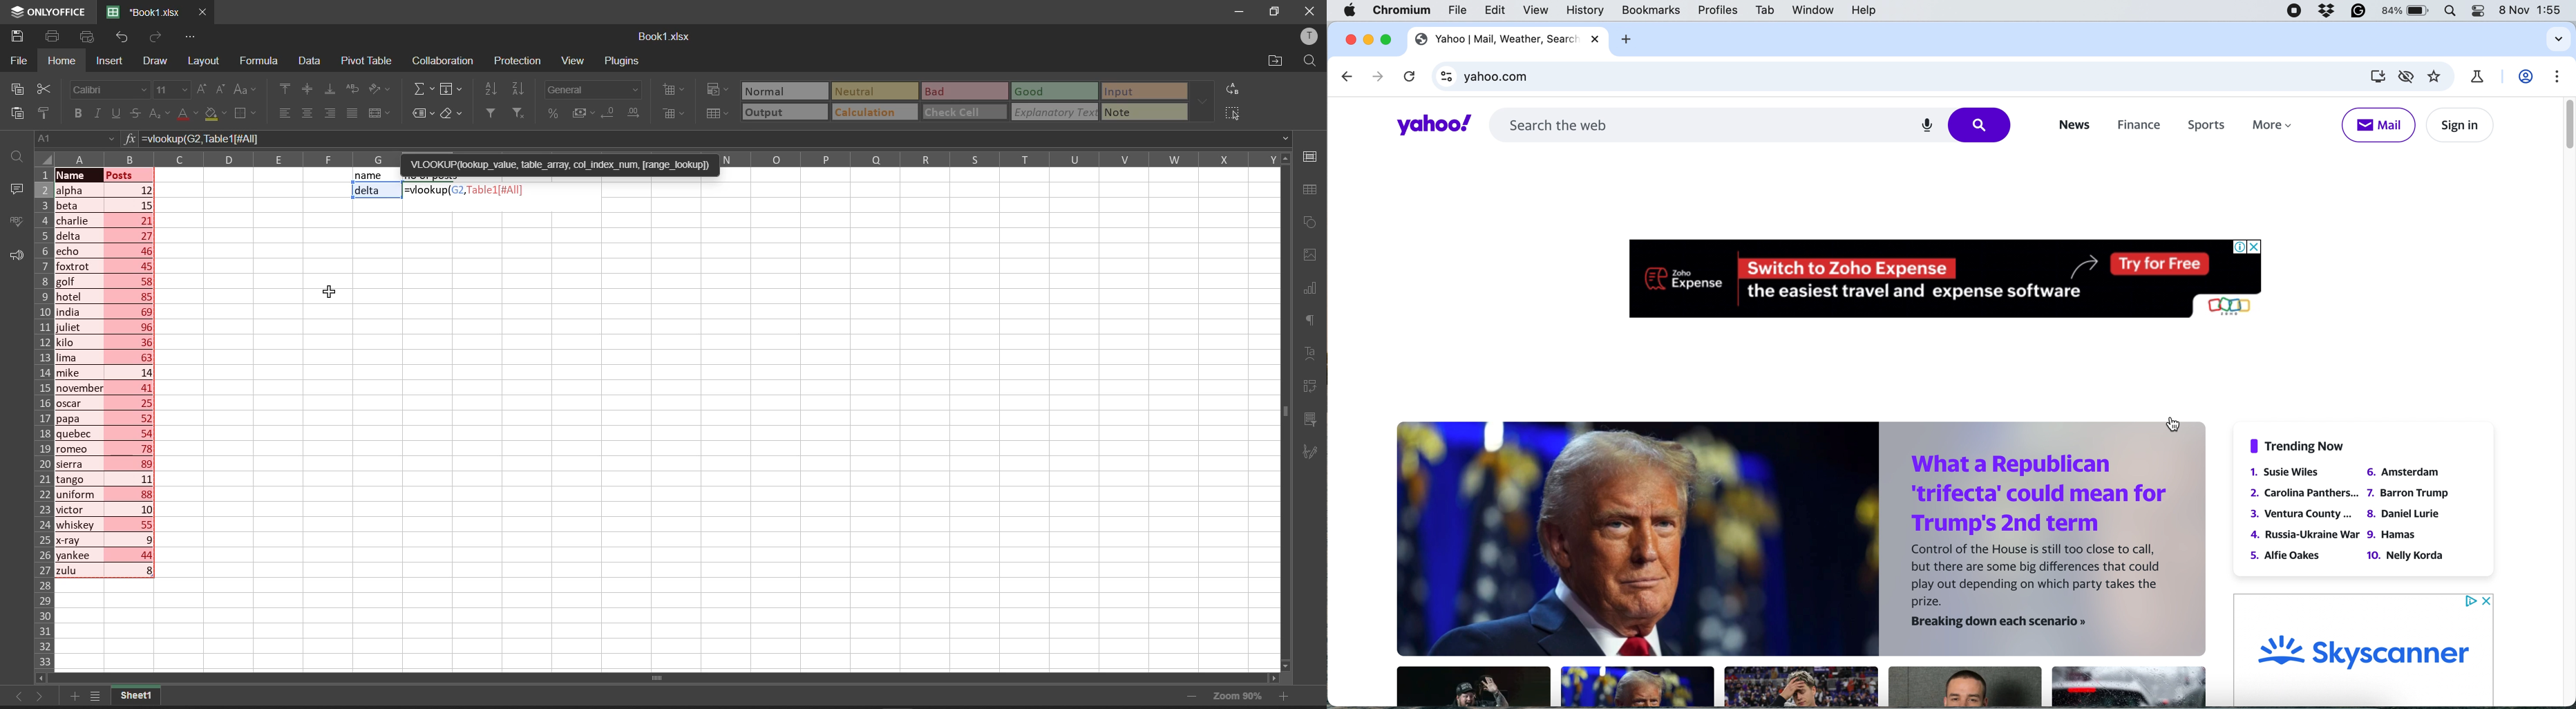 The image size is (2576, 728). What do you see at coordinates (1126, 90) in the screenshot?
I see `input` at bounding box center [1126, 90].